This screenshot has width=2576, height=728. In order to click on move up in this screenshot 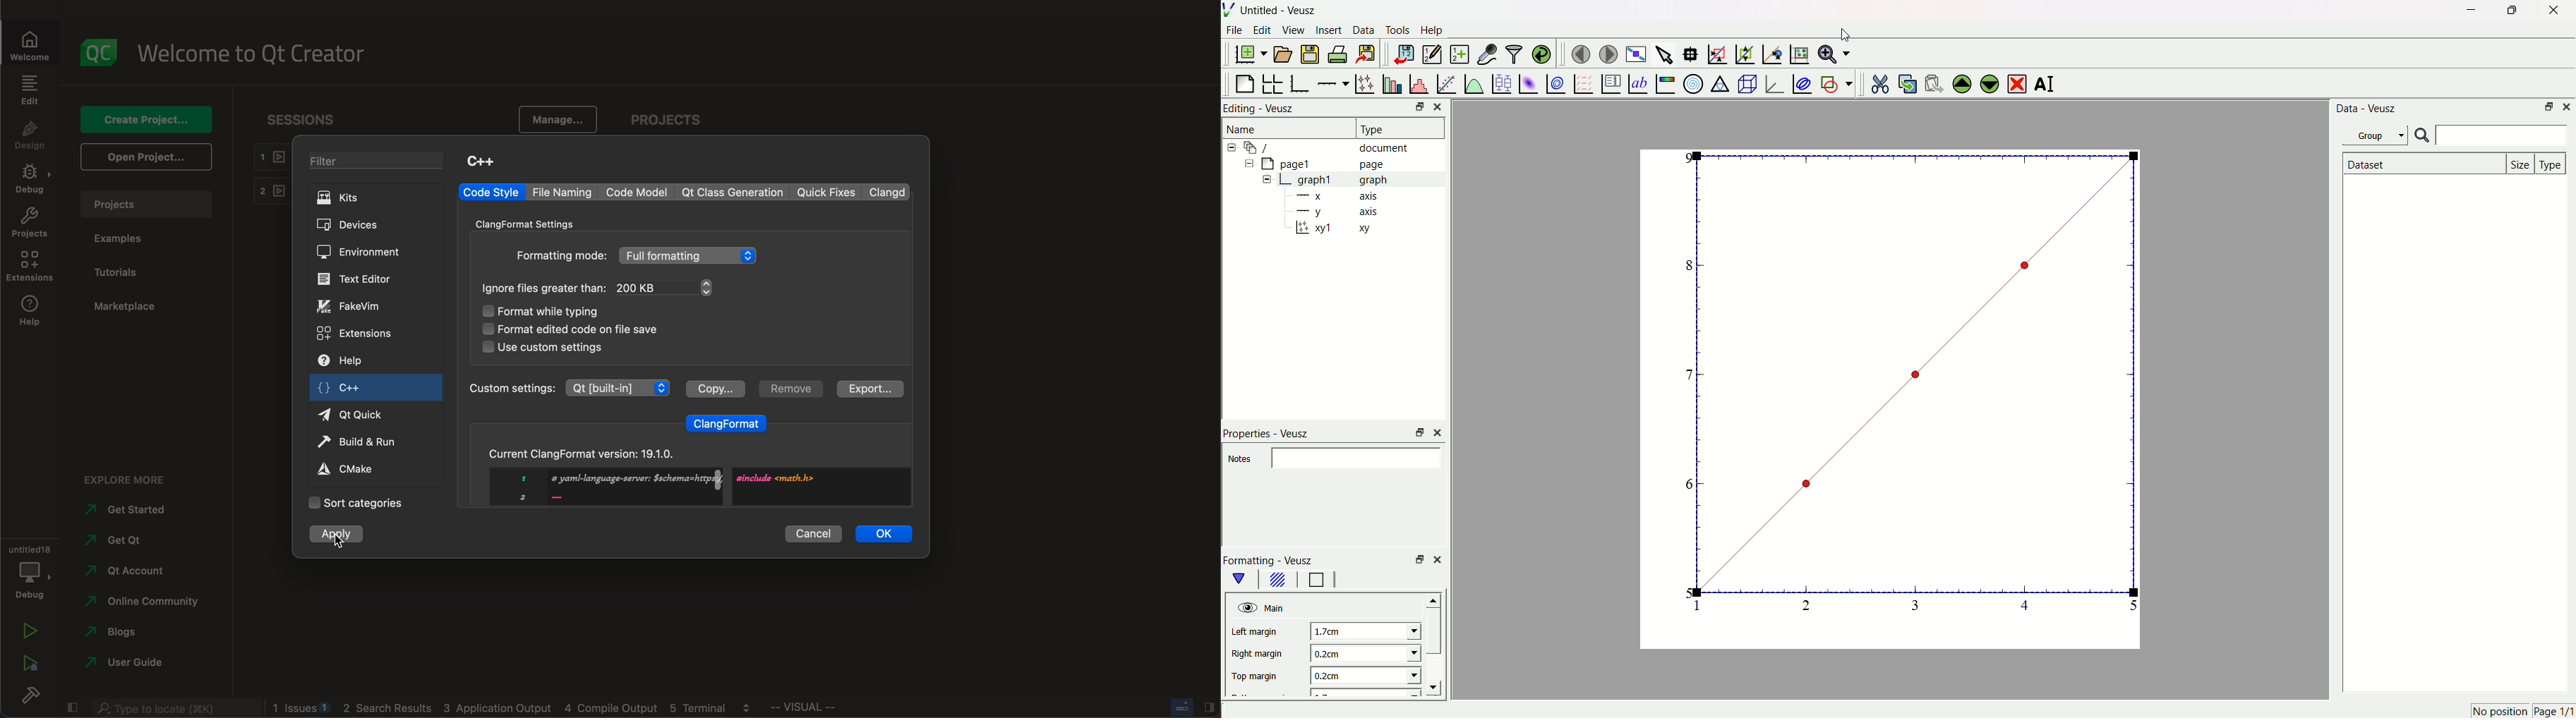, I will do `click(1436, 598)`.